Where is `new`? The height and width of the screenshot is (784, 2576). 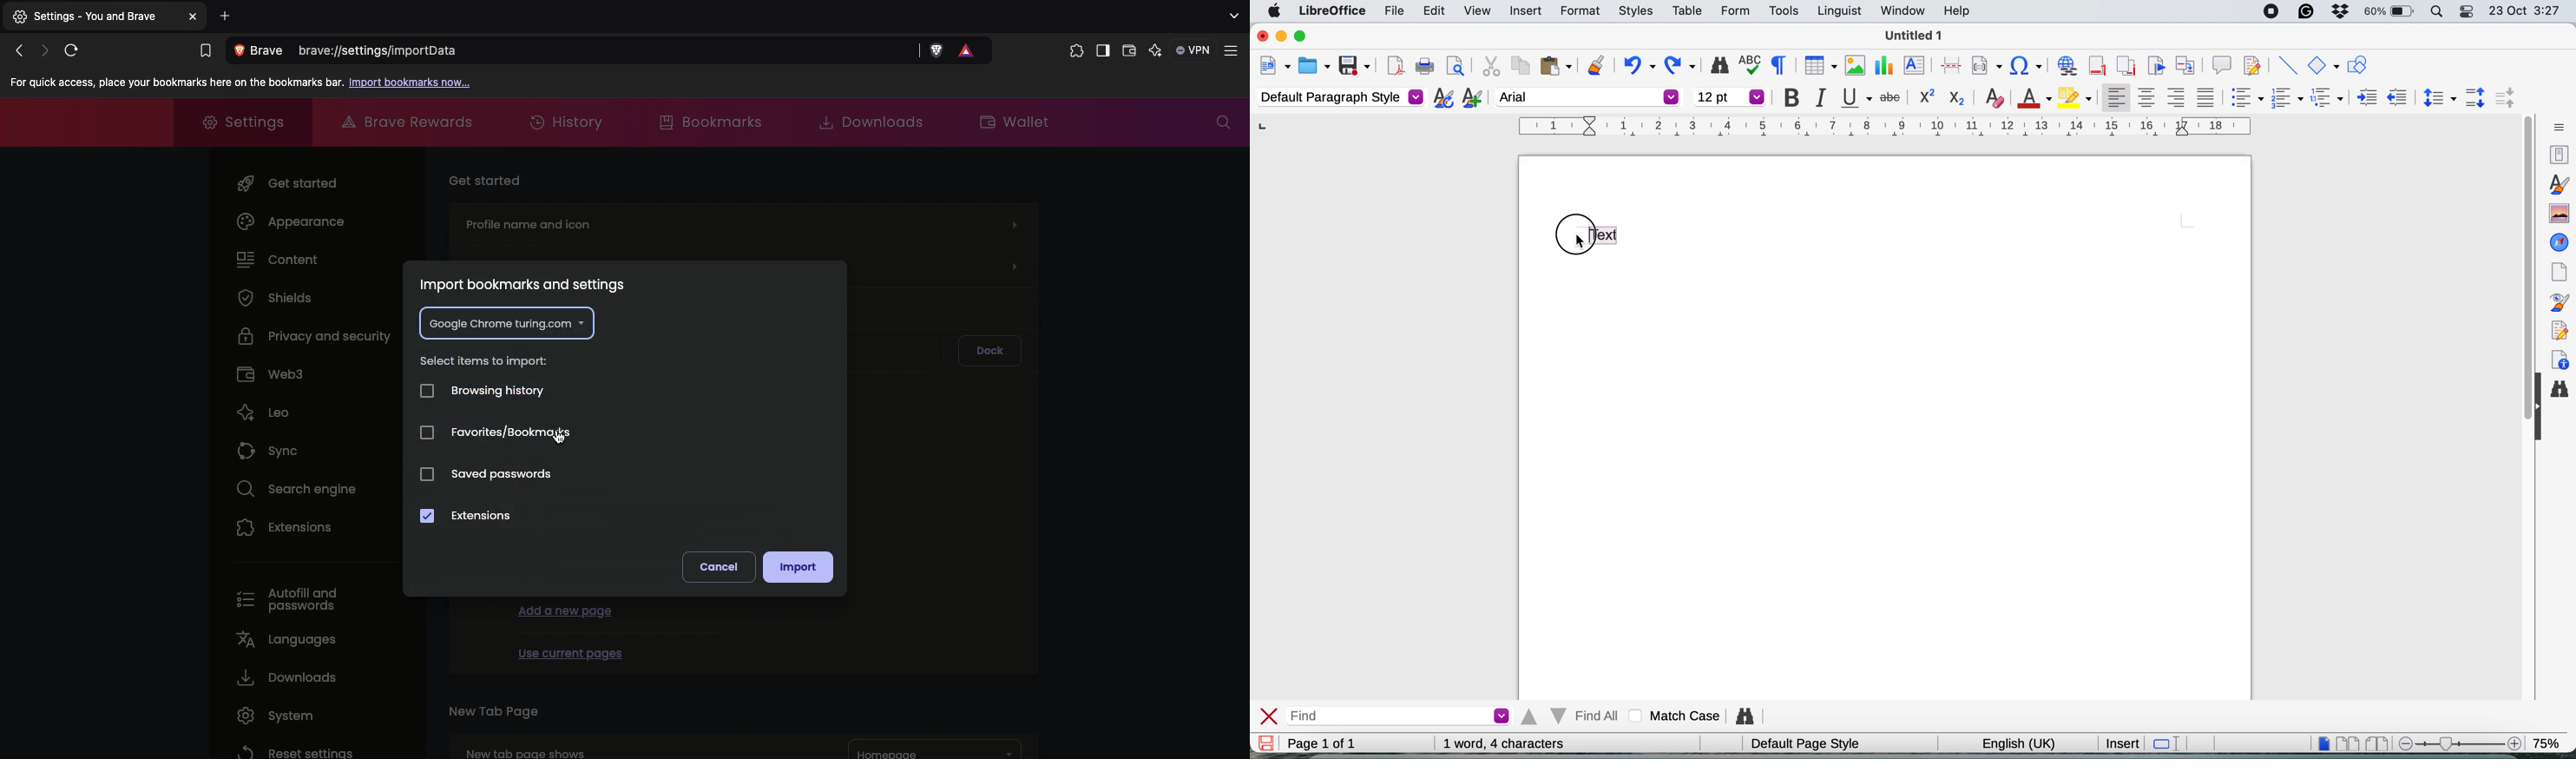 new is located at coordinates (1274, 66).